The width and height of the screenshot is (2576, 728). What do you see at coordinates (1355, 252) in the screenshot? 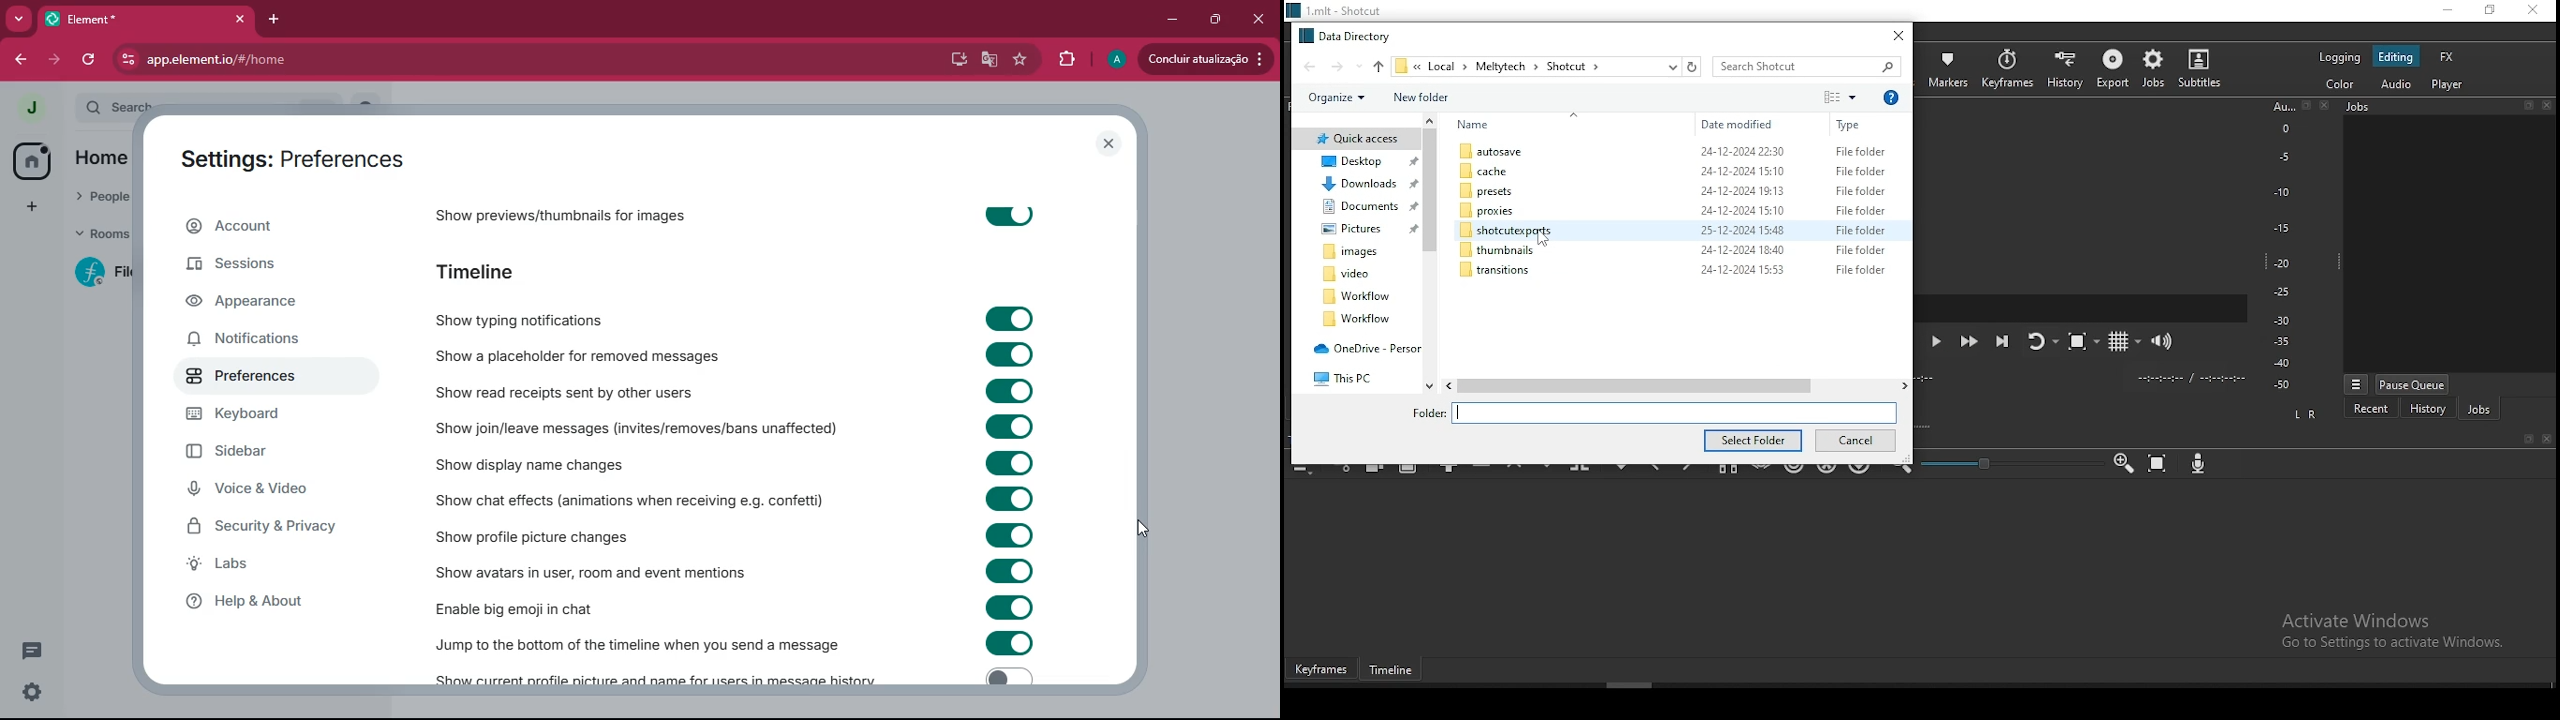
I see `local folder` at bounding box center [1355, 252].